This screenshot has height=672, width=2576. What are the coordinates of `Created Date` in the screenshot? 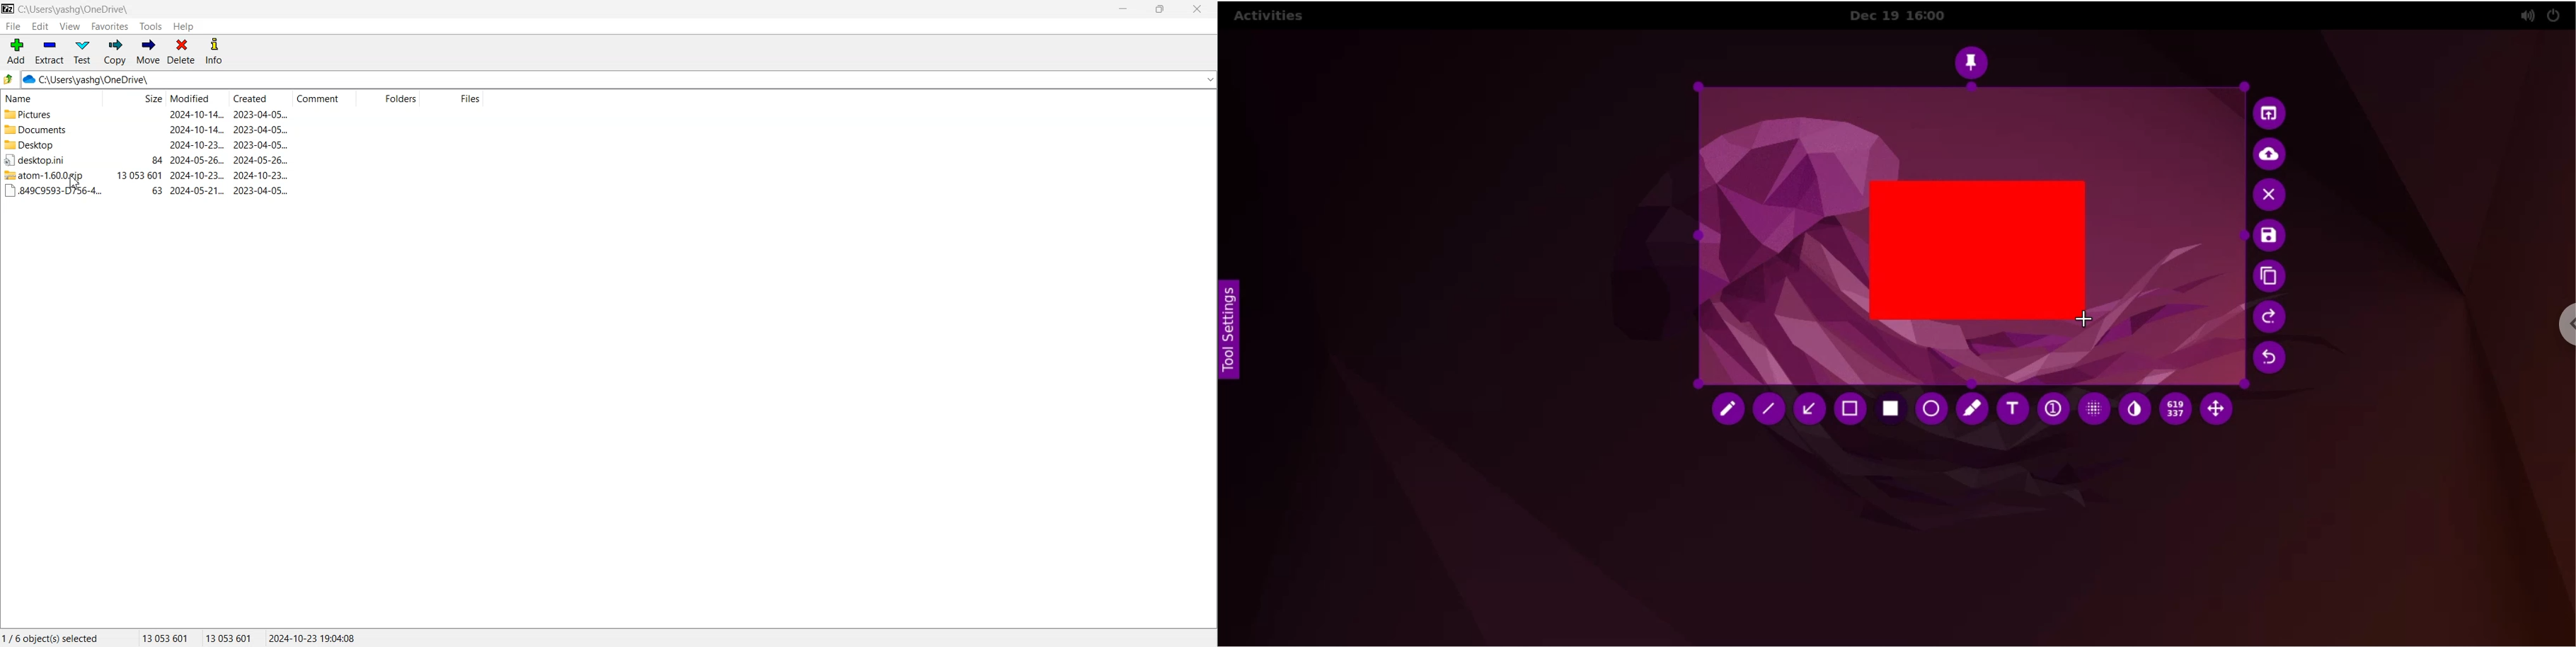 It's located at (261, 99).